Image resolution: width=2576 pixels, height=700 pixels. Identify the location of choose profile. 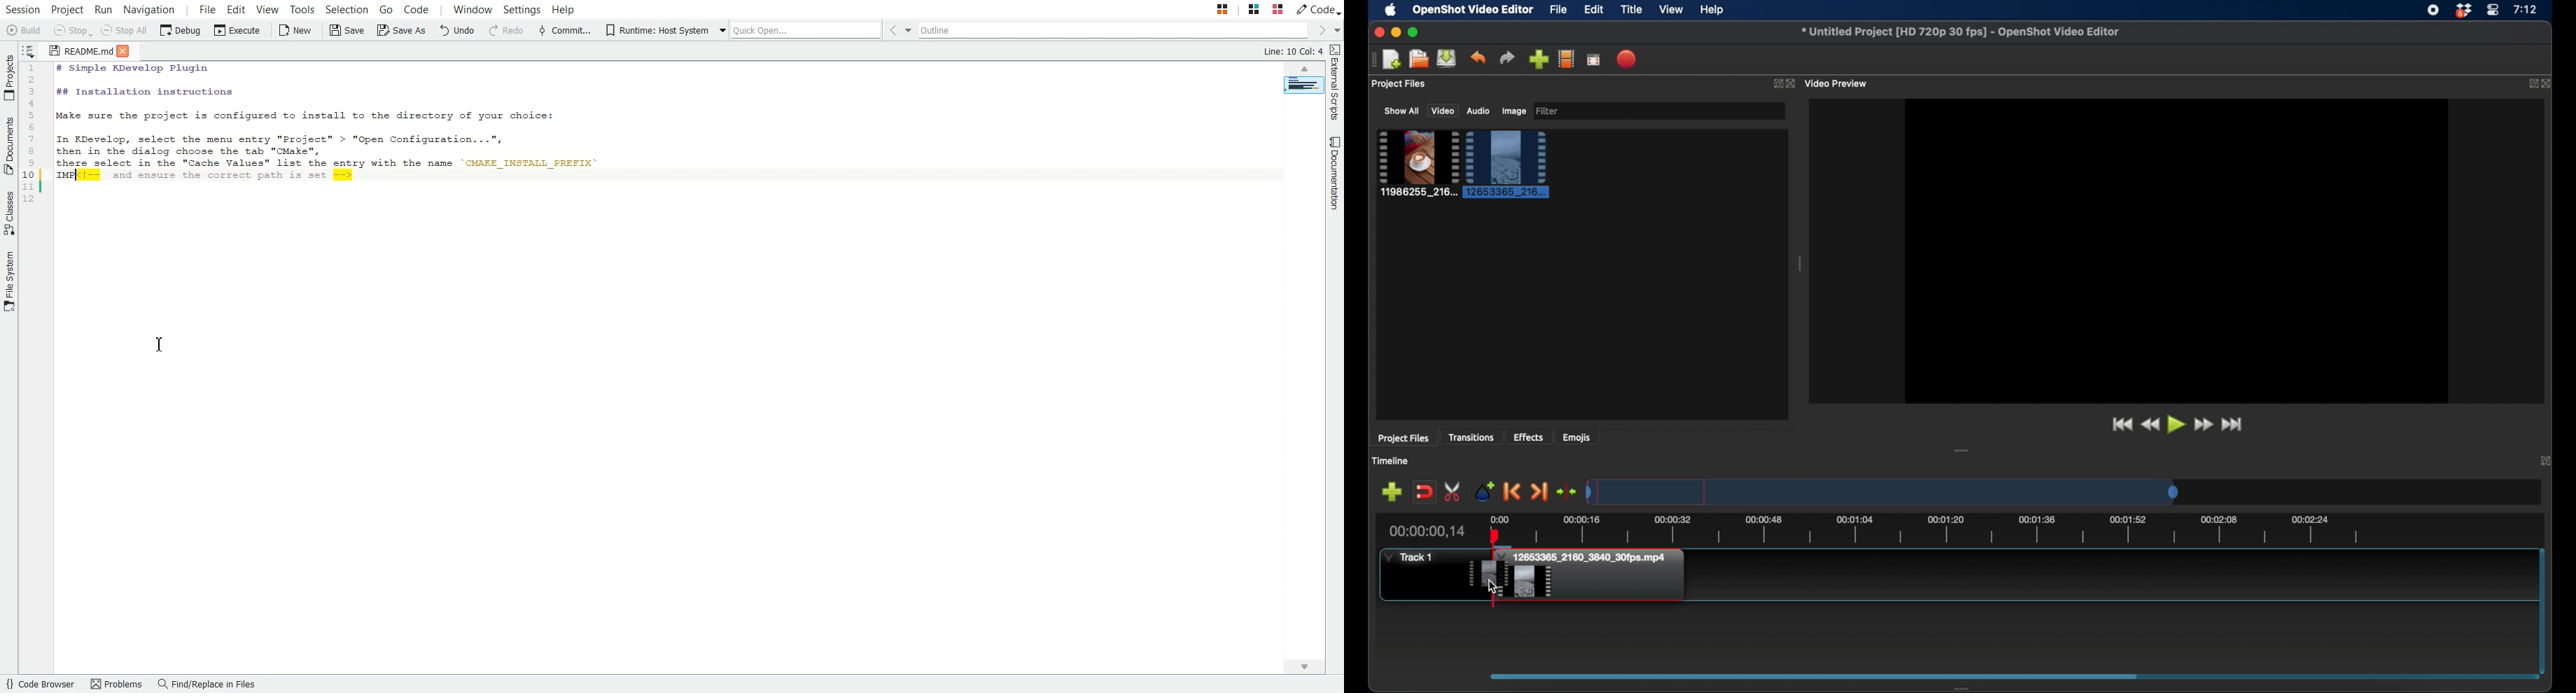
(1567, 58).